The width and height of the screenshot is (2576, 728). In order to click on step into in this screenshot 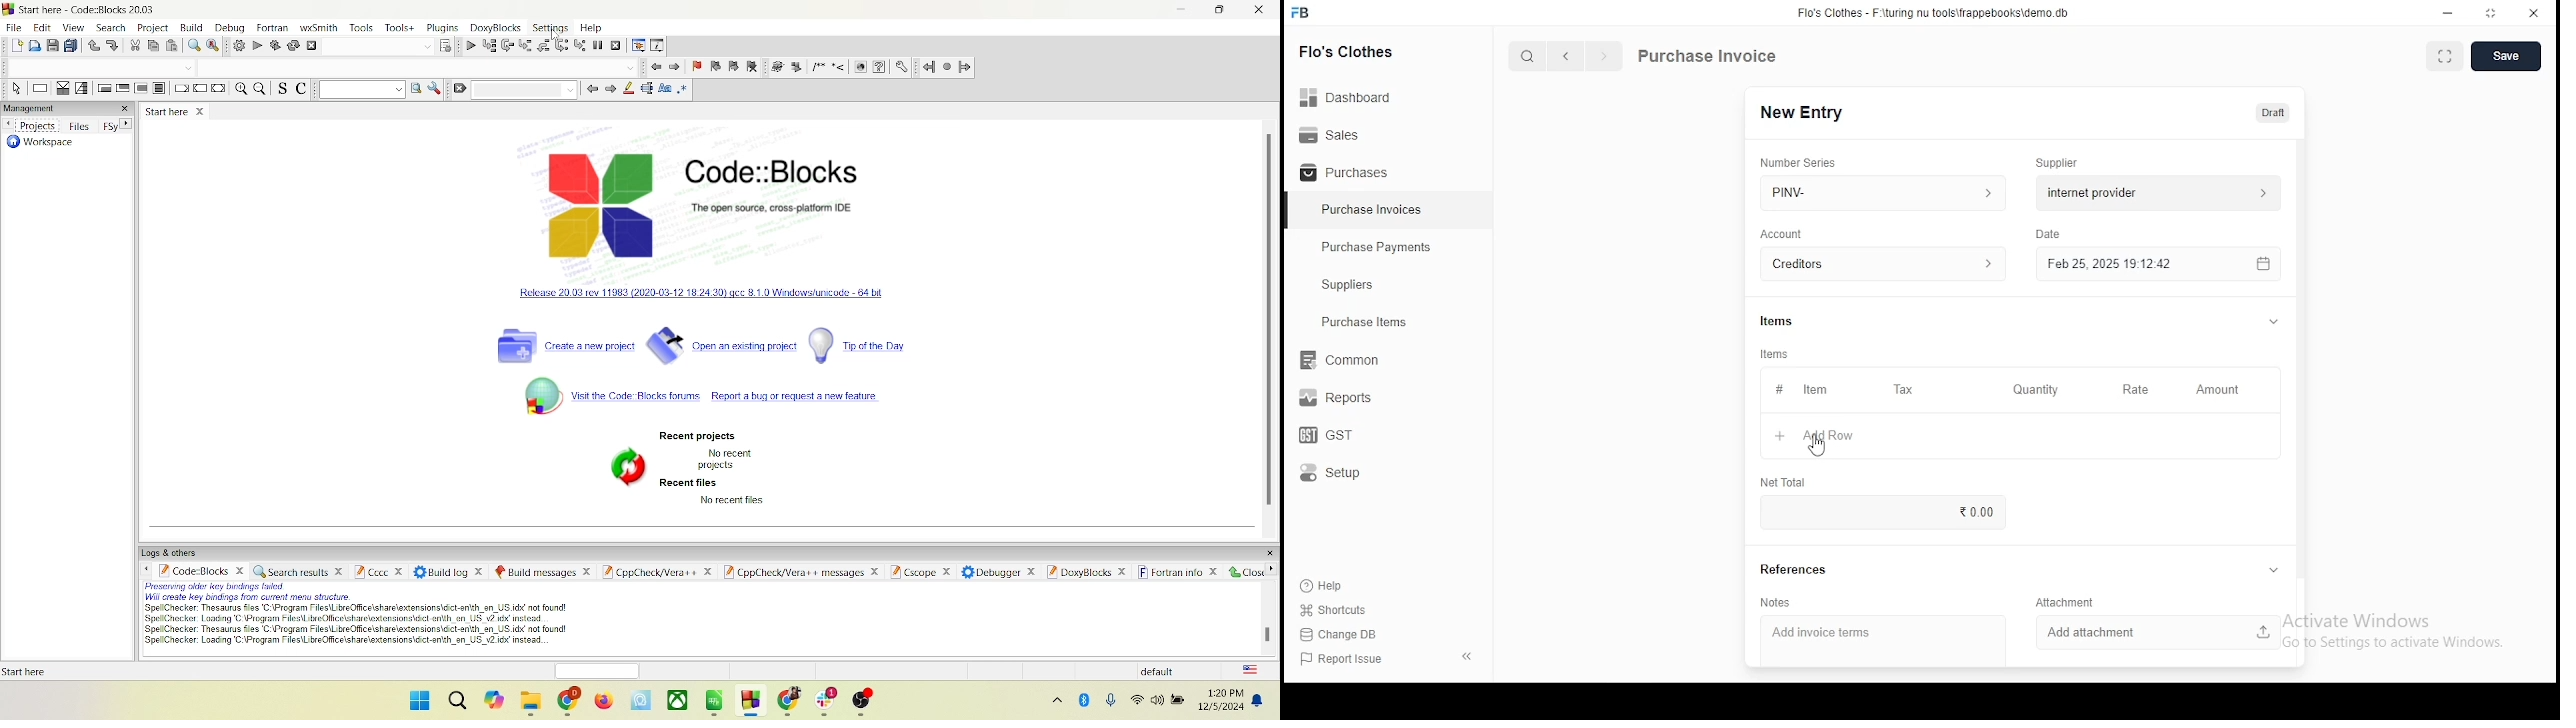, I will do `click(525, 45)`.